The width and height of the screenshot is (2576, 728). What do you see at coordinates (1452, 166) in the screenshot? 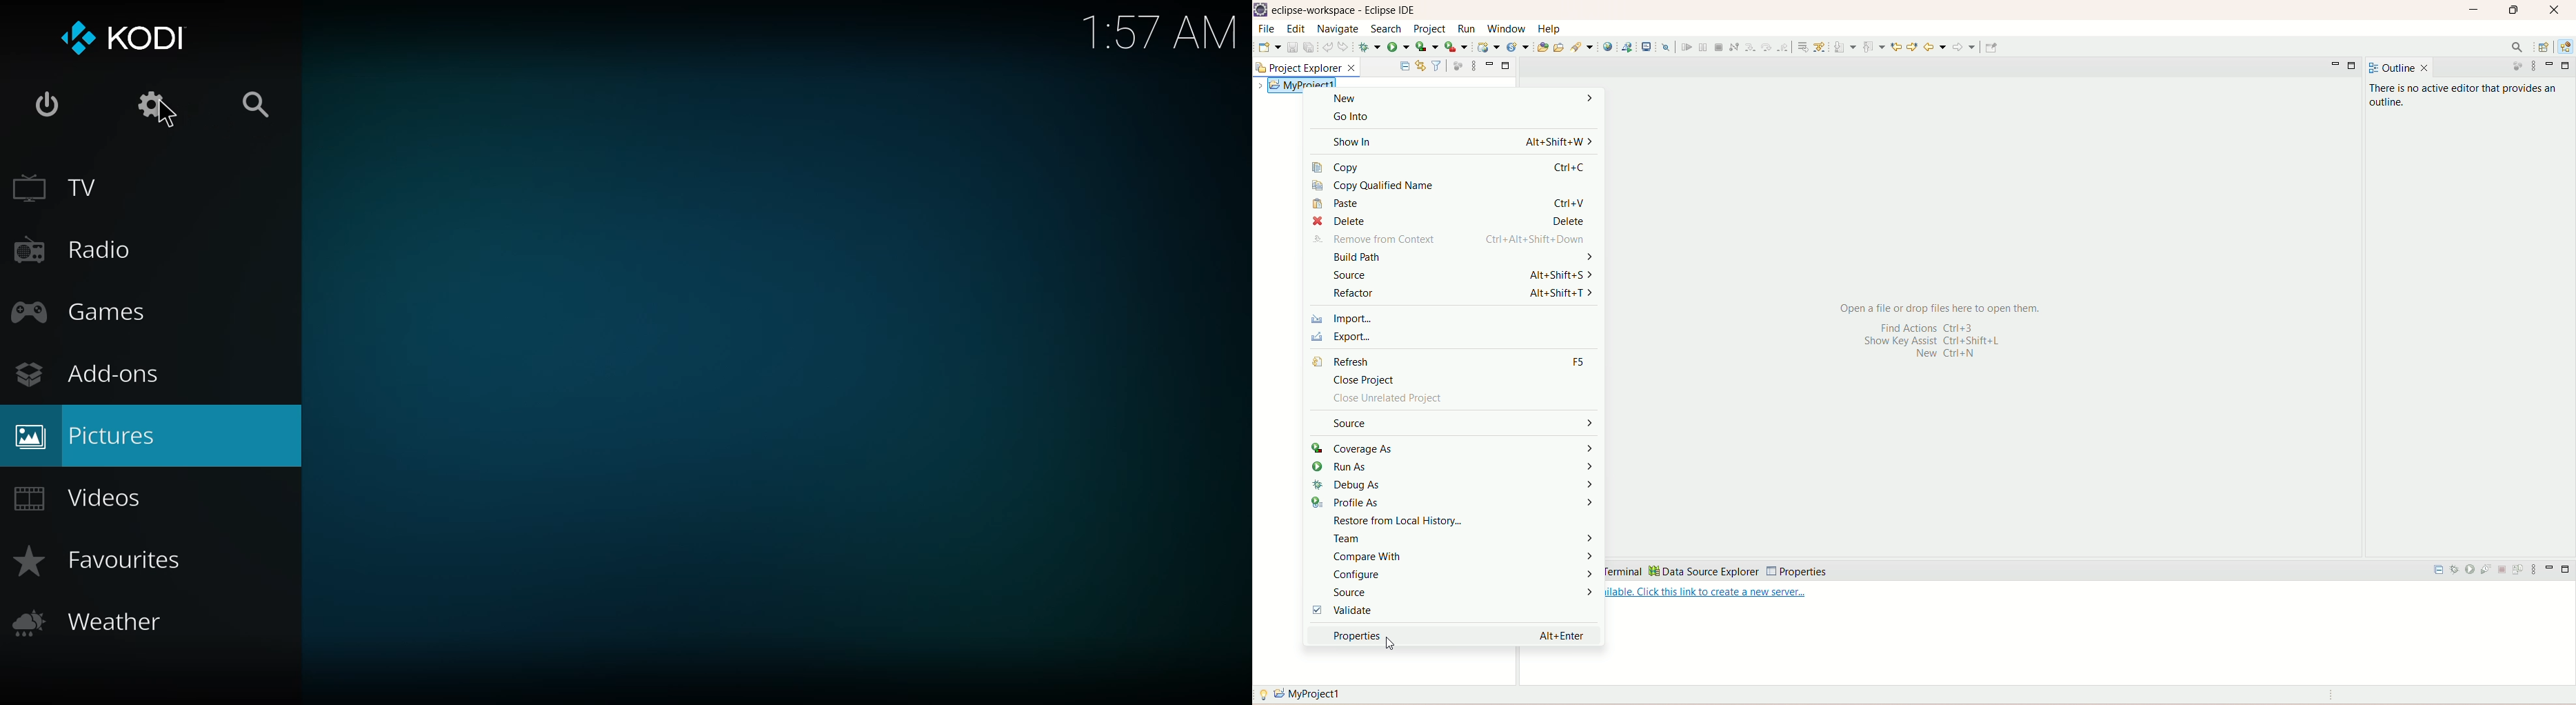
I see `copy` at bounding box center [1452, 166].